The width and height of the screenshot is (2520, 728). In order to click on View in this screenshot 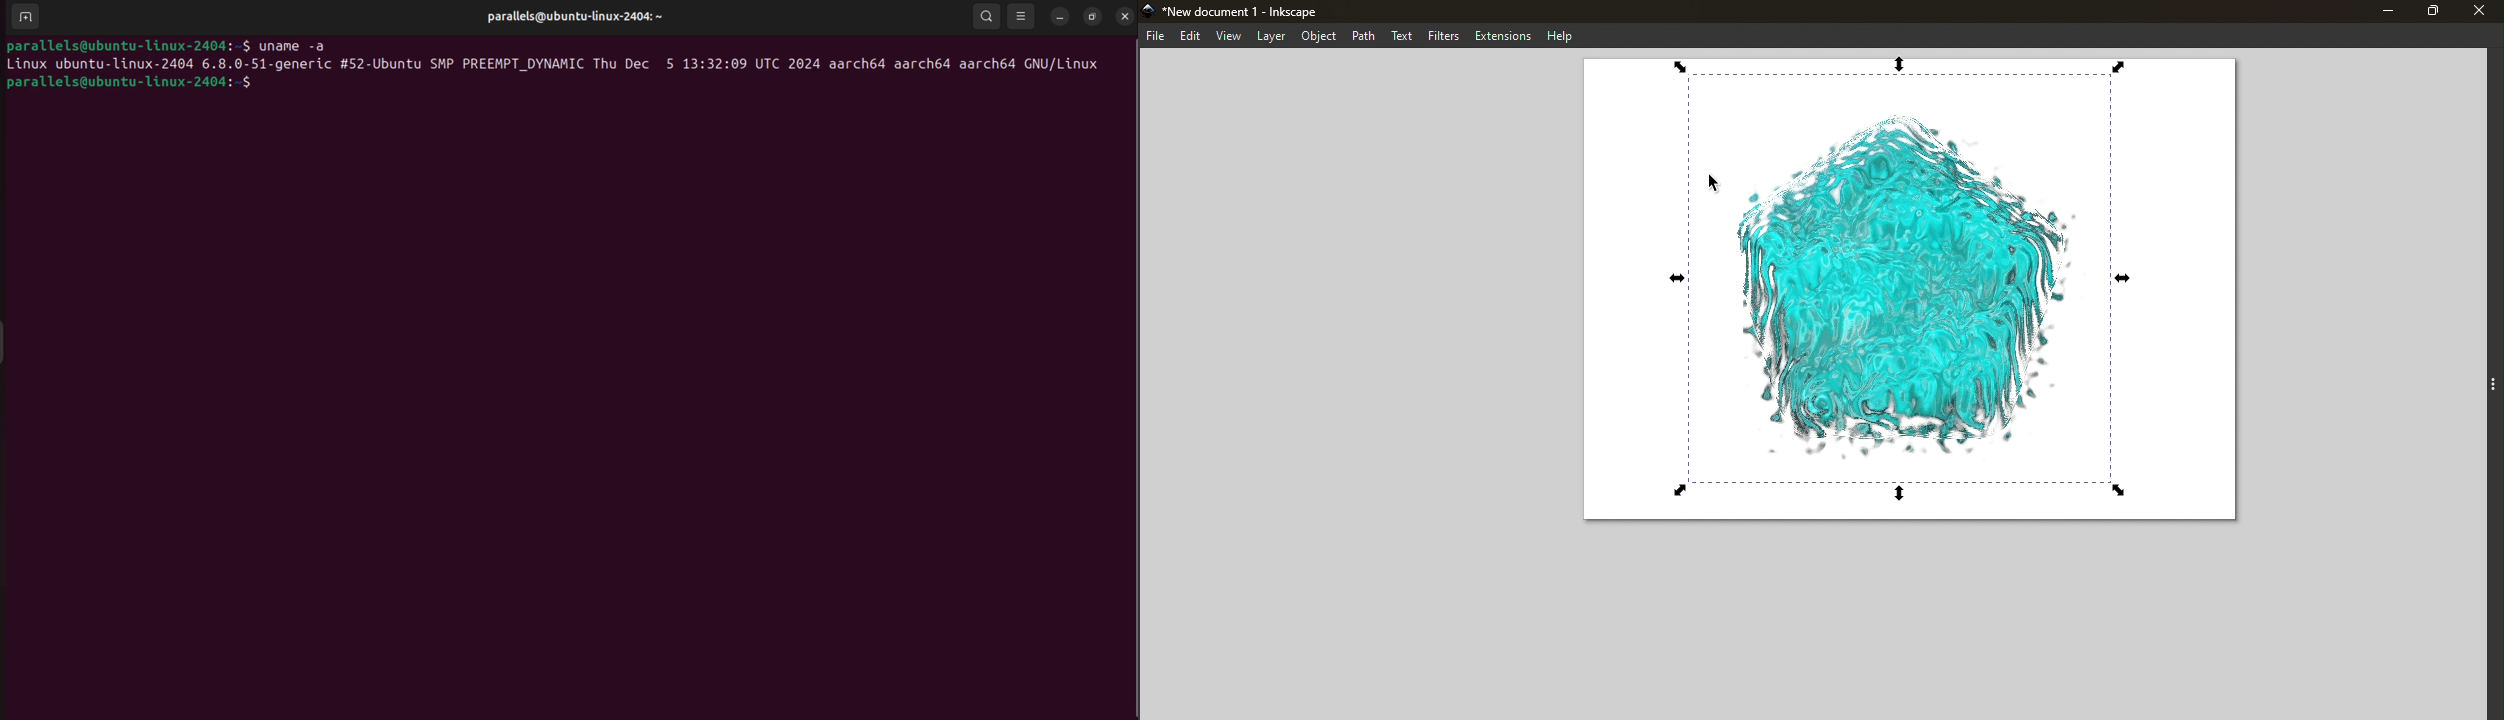, I will do `click(1229, 38)`.